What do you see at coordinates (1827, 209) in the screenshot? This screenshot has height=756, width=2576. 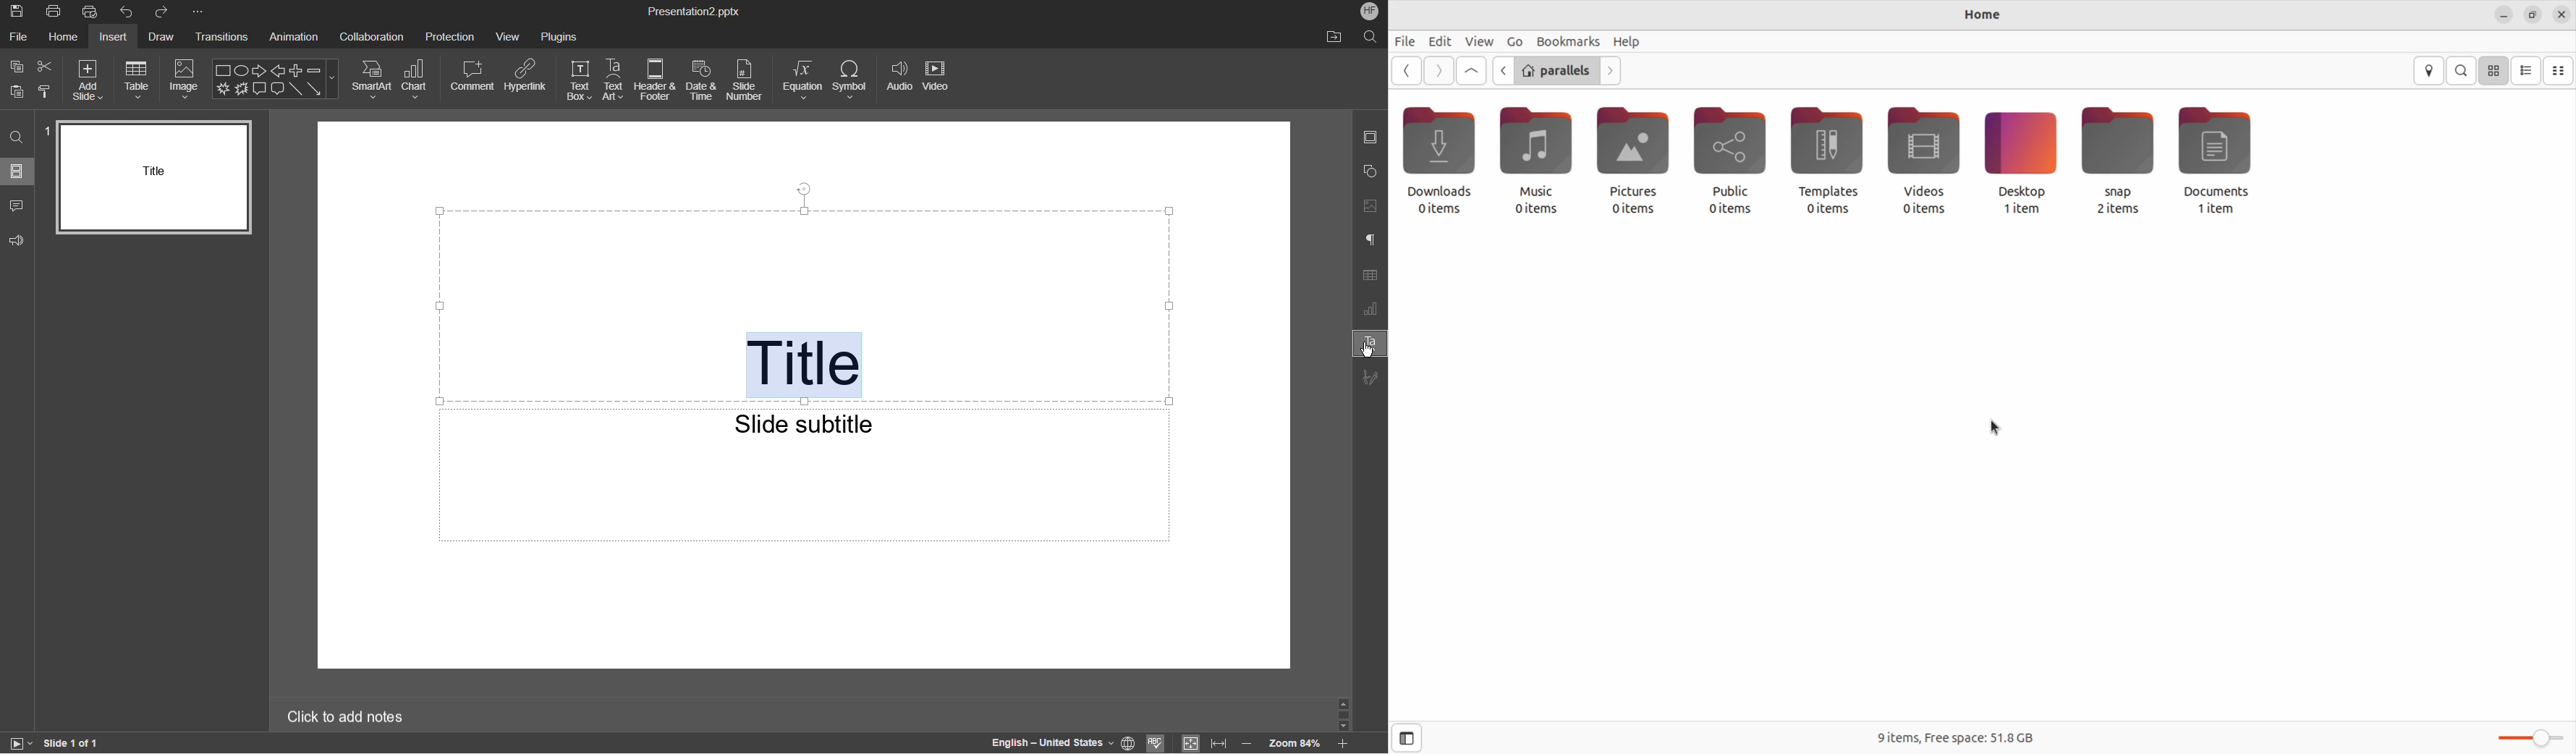 I see `0 items` at bounding box center [1827, 209].